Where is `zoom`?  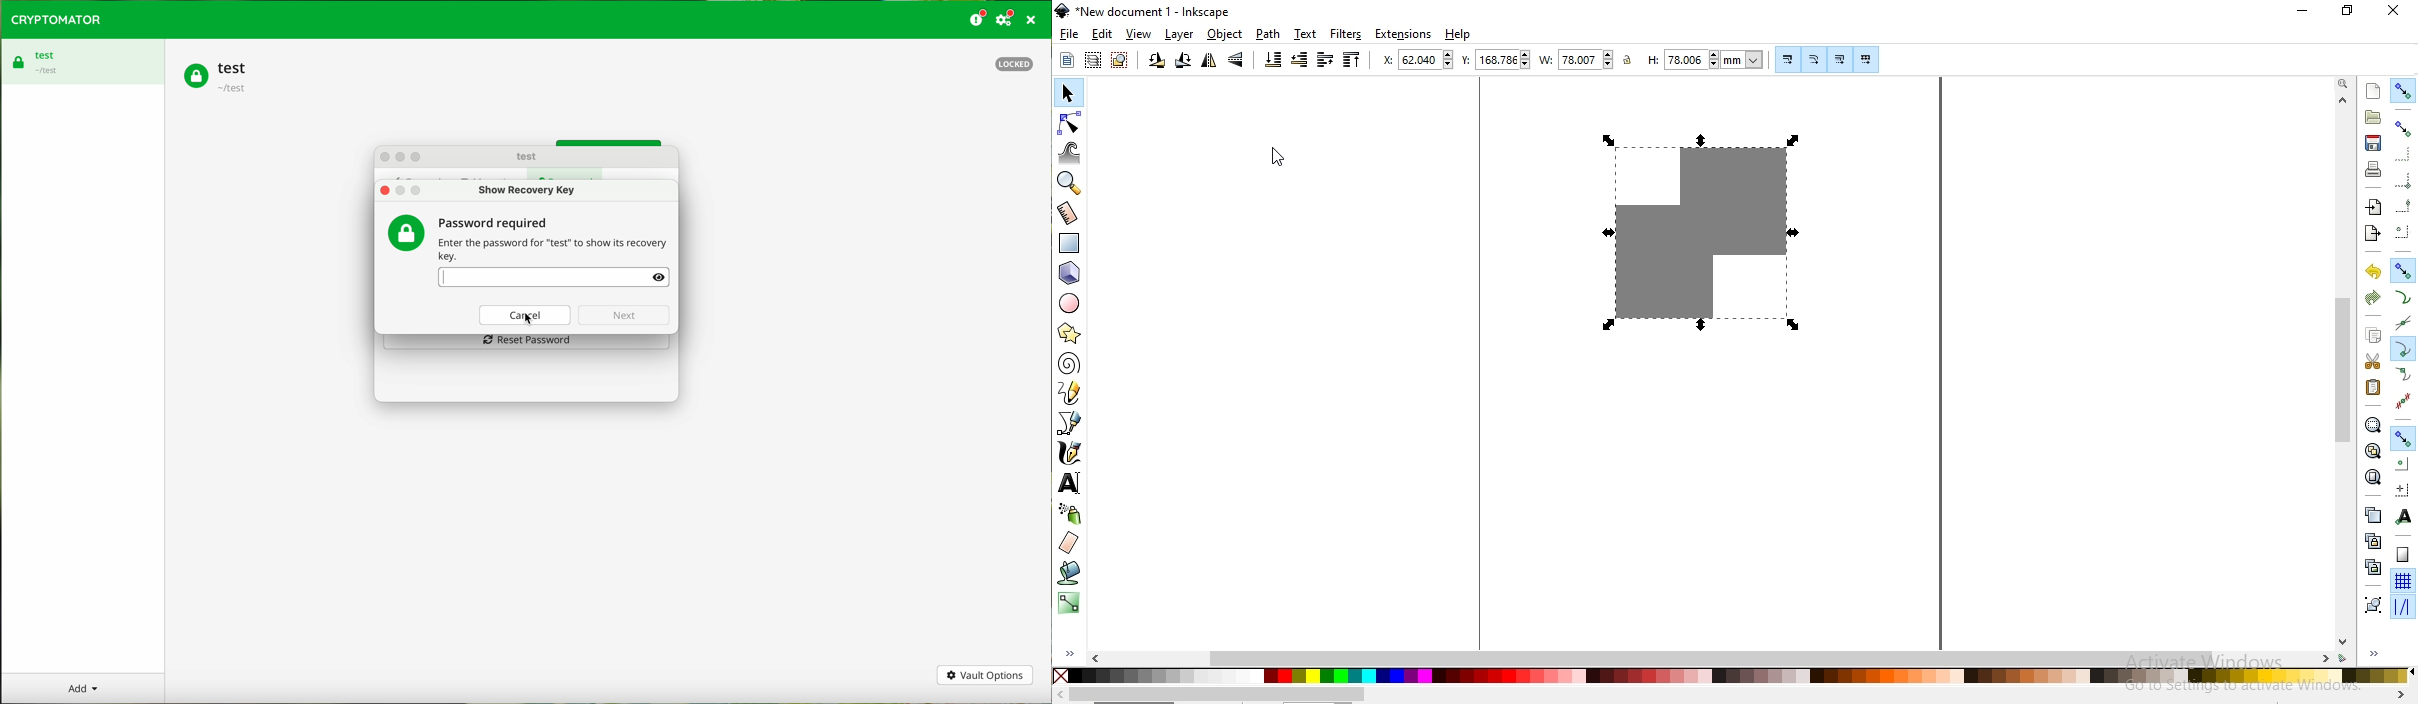
zoom is located at coordinates (2343, 84).